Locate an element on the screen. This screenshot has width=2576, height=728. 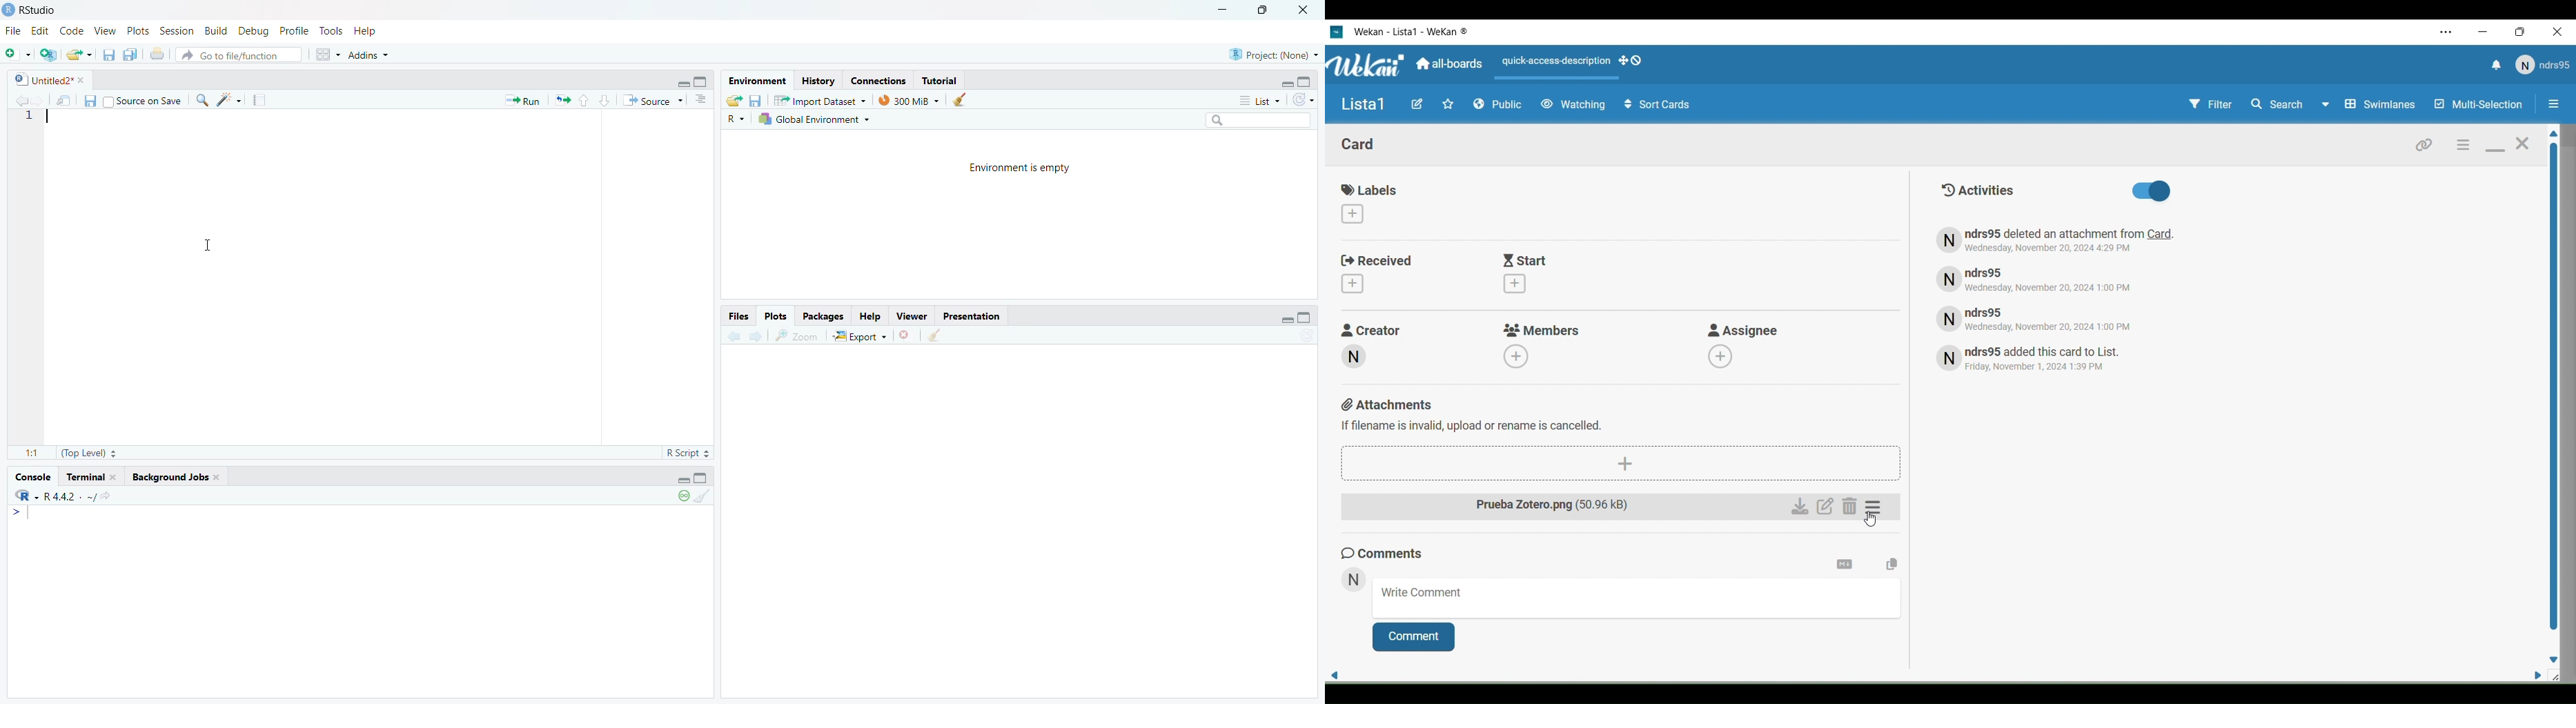
show document outline is located at coordinates (702, 101).